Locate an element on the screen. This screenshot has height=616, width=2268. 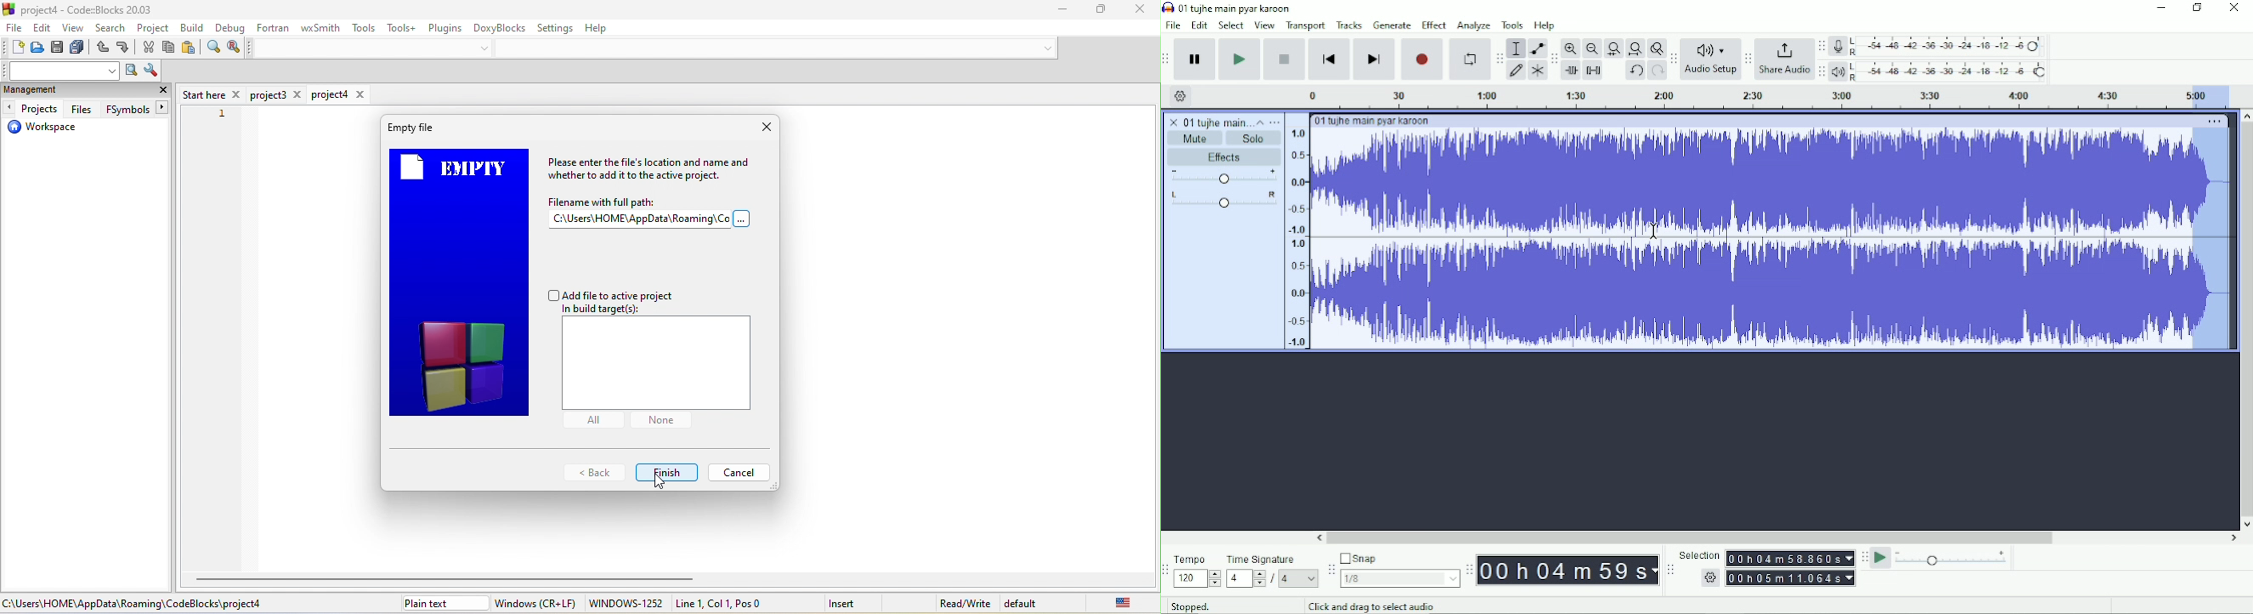
In build target(s): is located at coordinates (611, 310).